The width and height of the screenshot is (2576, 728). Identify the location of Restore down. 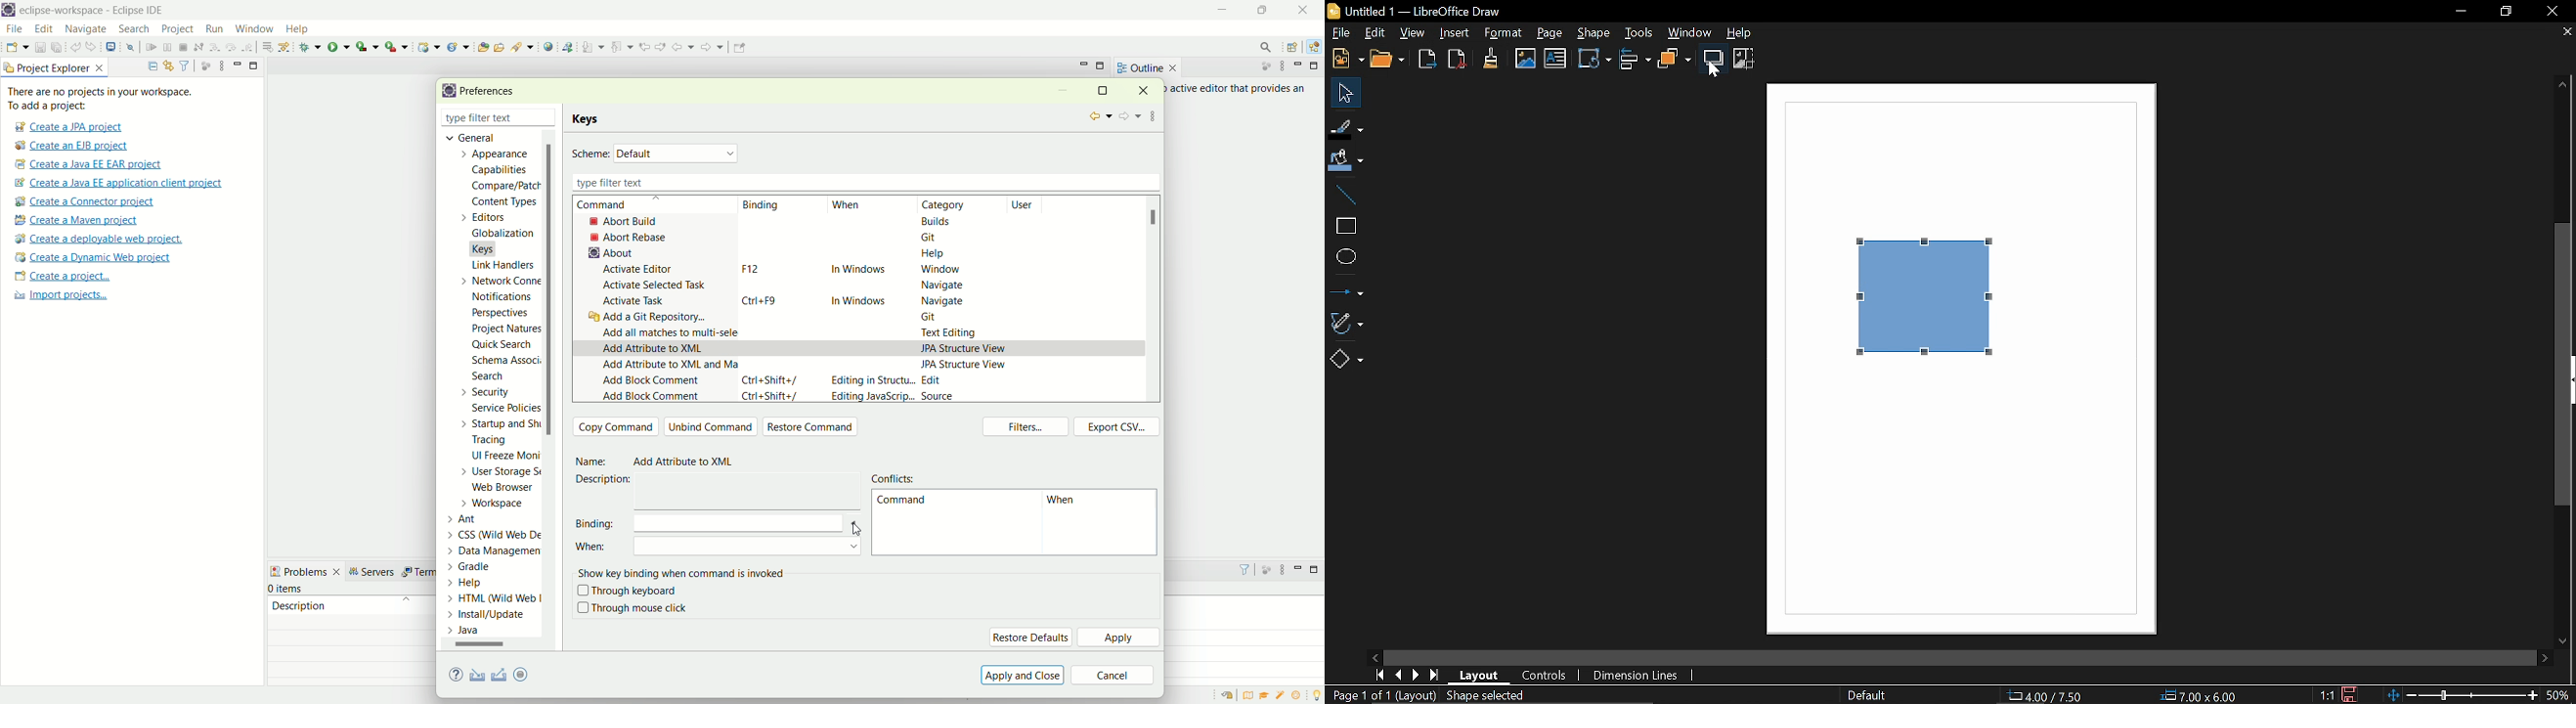
(2508, 12).